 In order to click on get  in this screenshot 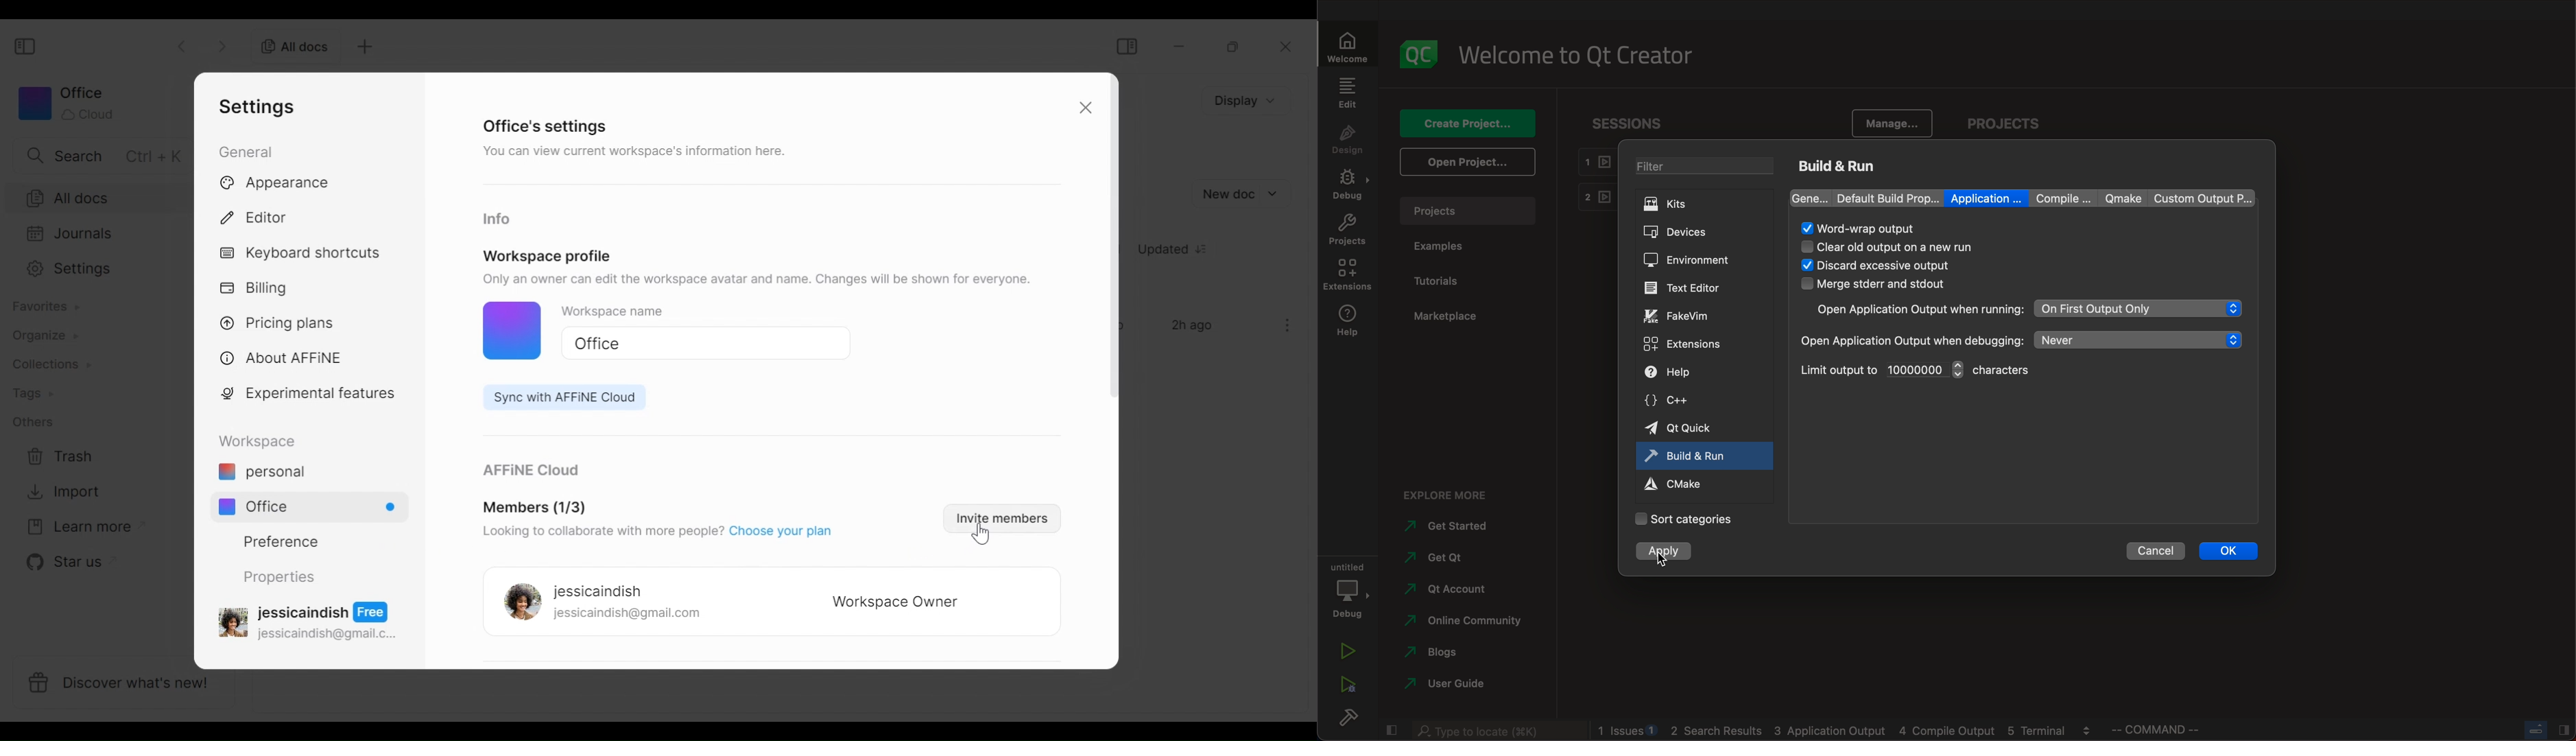, I will do `click(1455, 557)`.